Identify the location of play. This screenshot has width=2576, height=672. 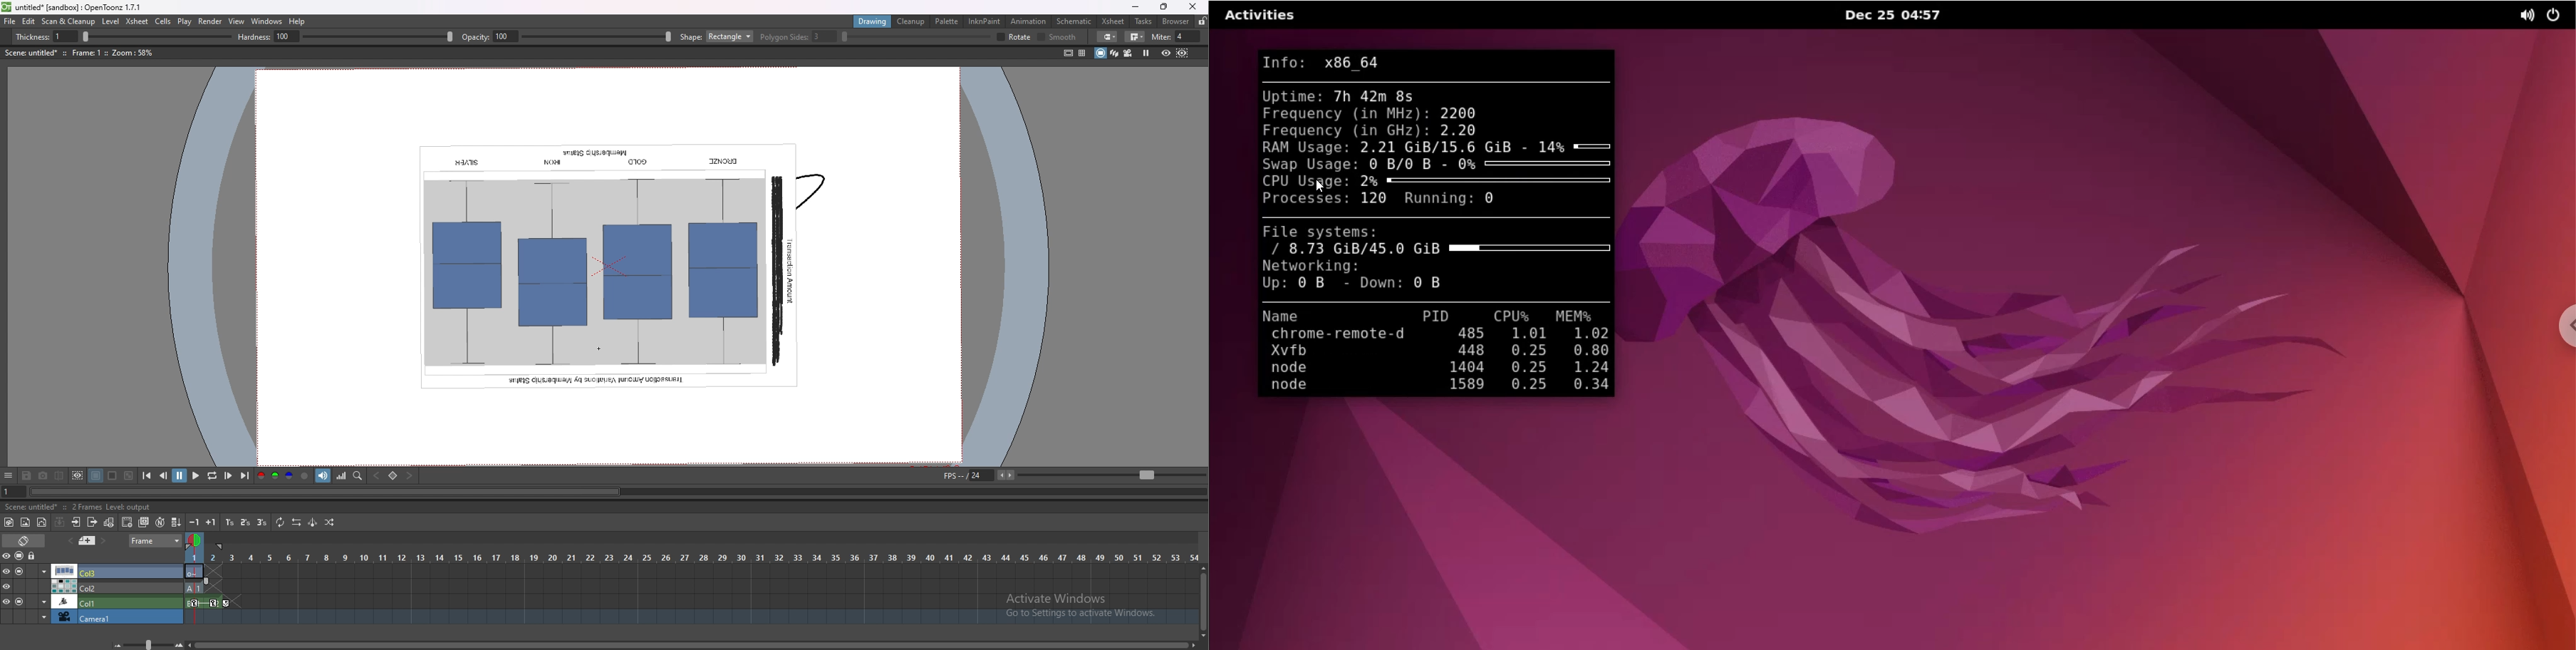
(197, 475).